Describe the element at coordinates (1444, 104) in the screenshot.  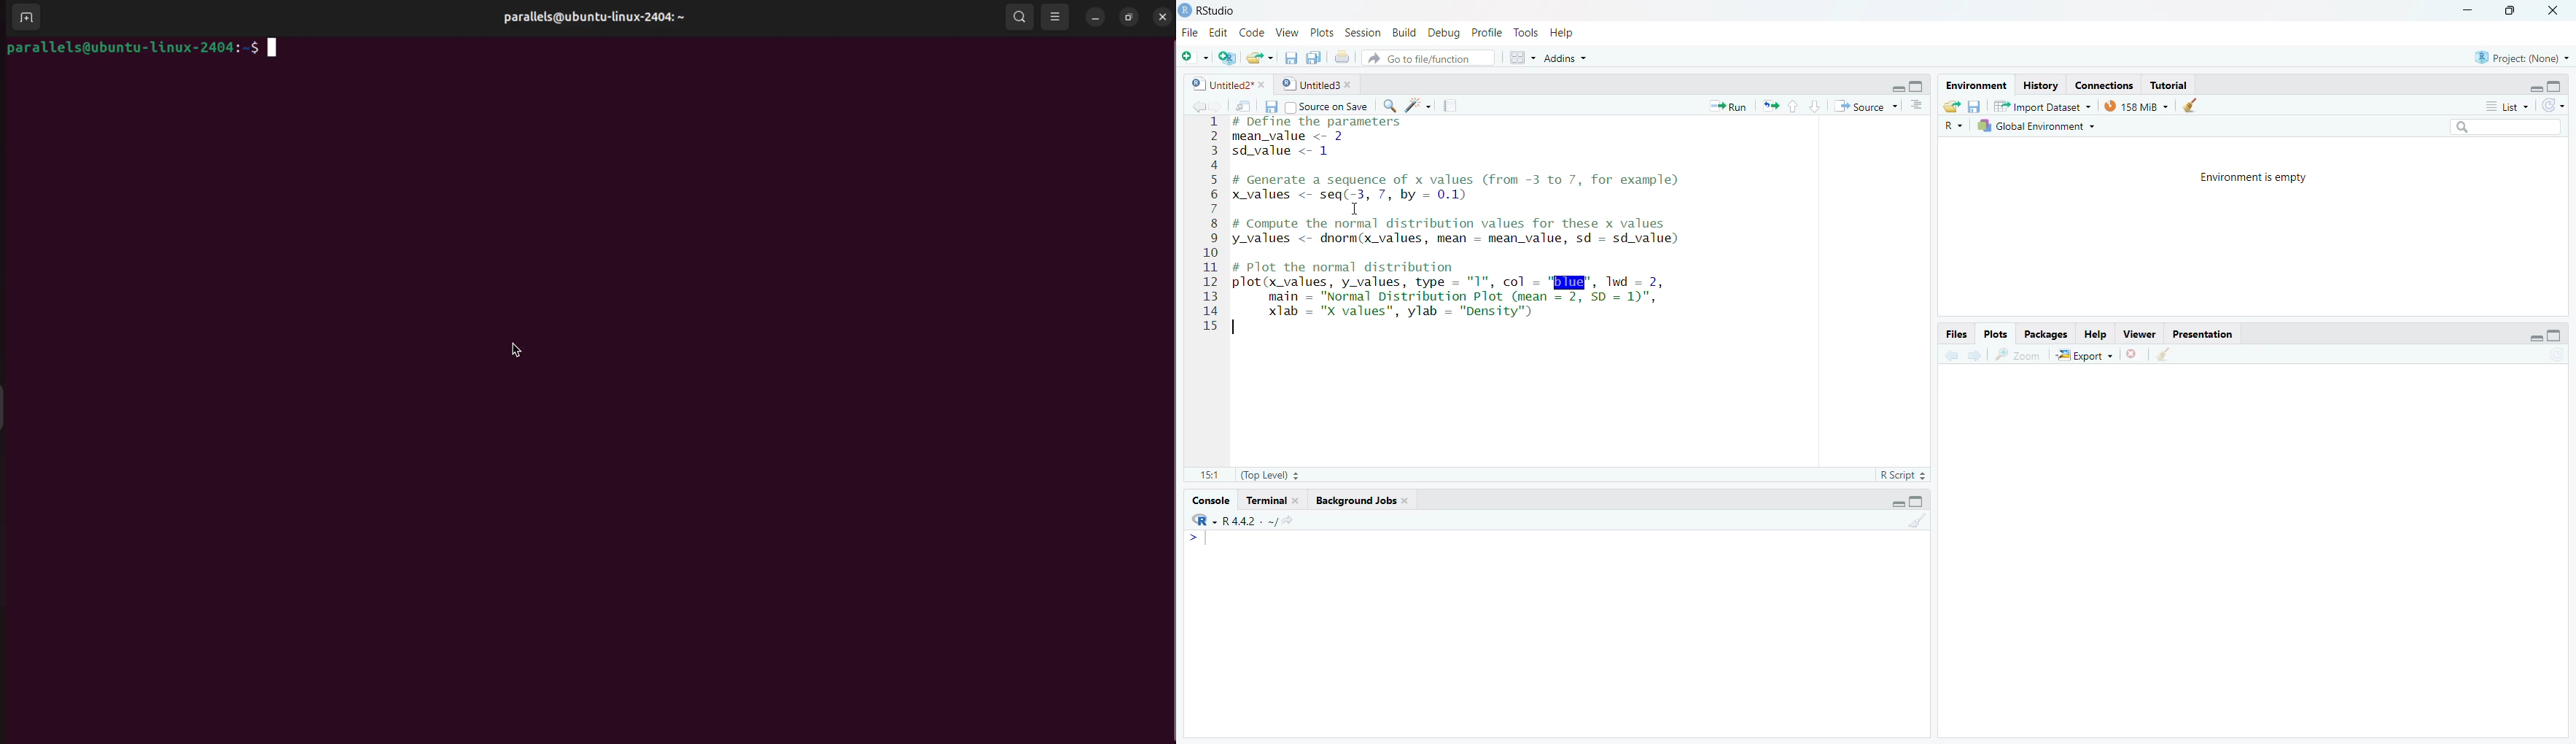
I see `compile report` at that location.